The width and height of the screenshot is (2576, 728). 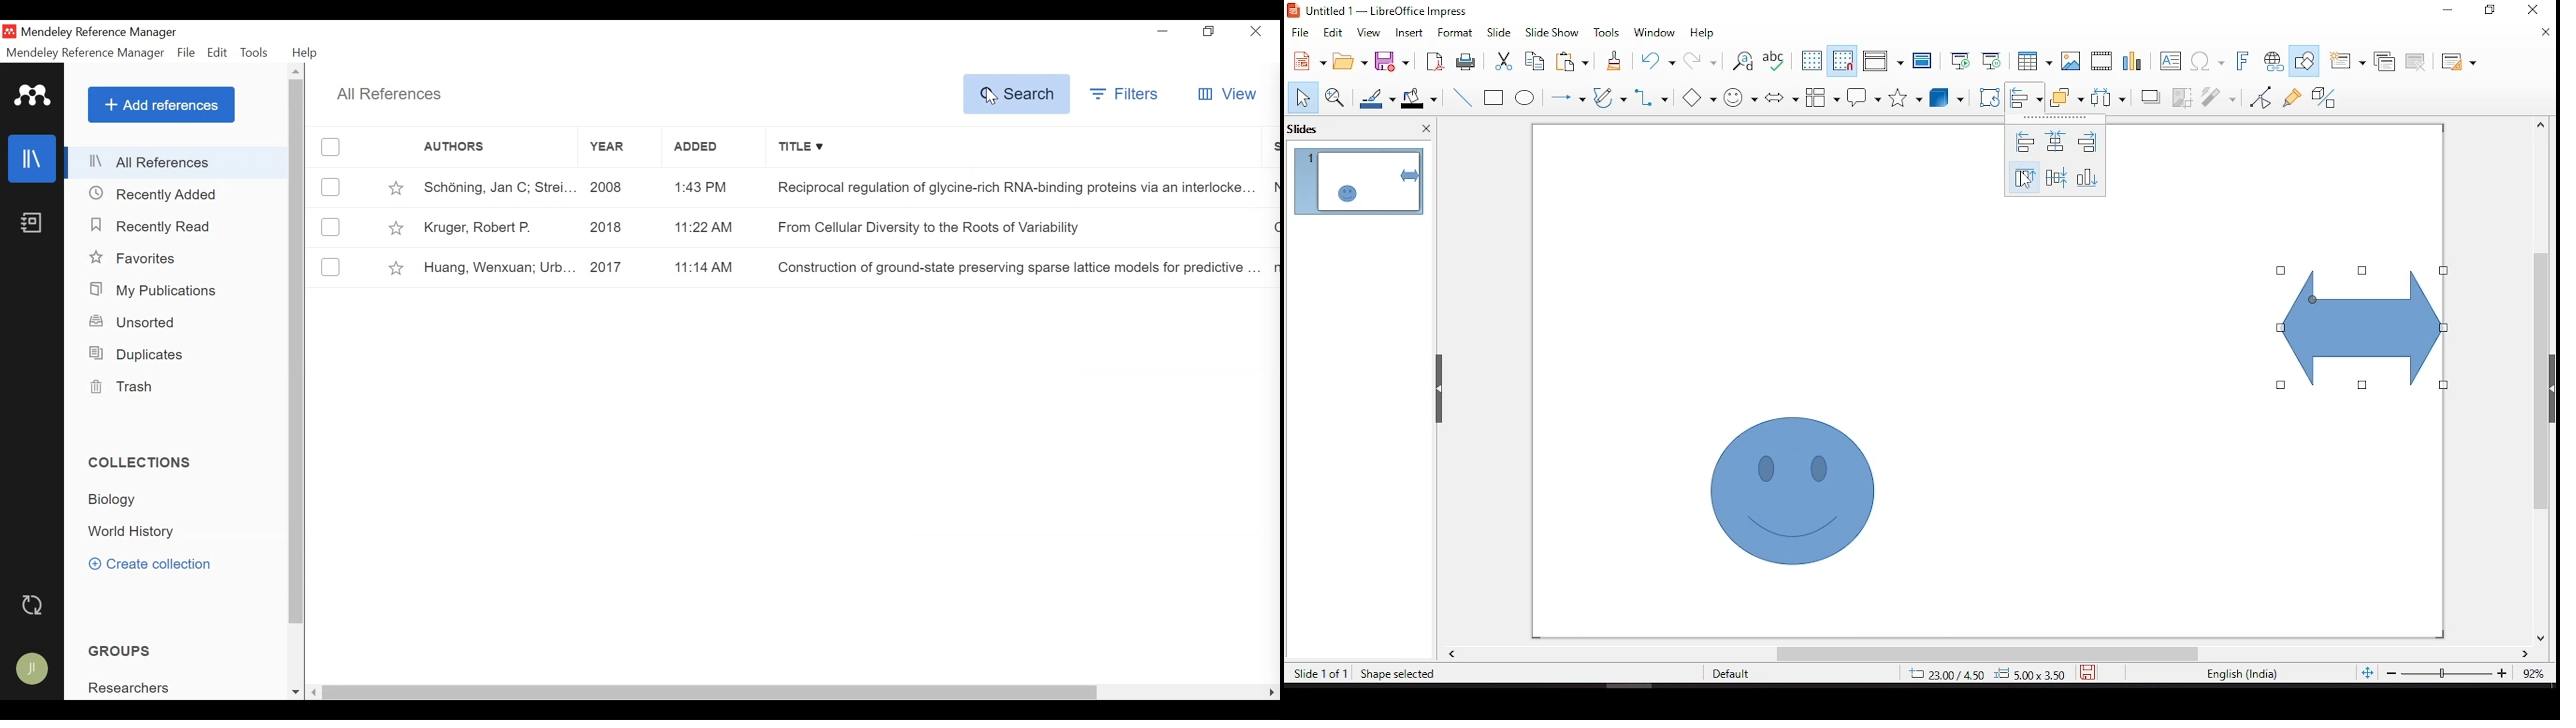 I want to click on Schoning, Jan C, Strel., so click(x=495, y=187).